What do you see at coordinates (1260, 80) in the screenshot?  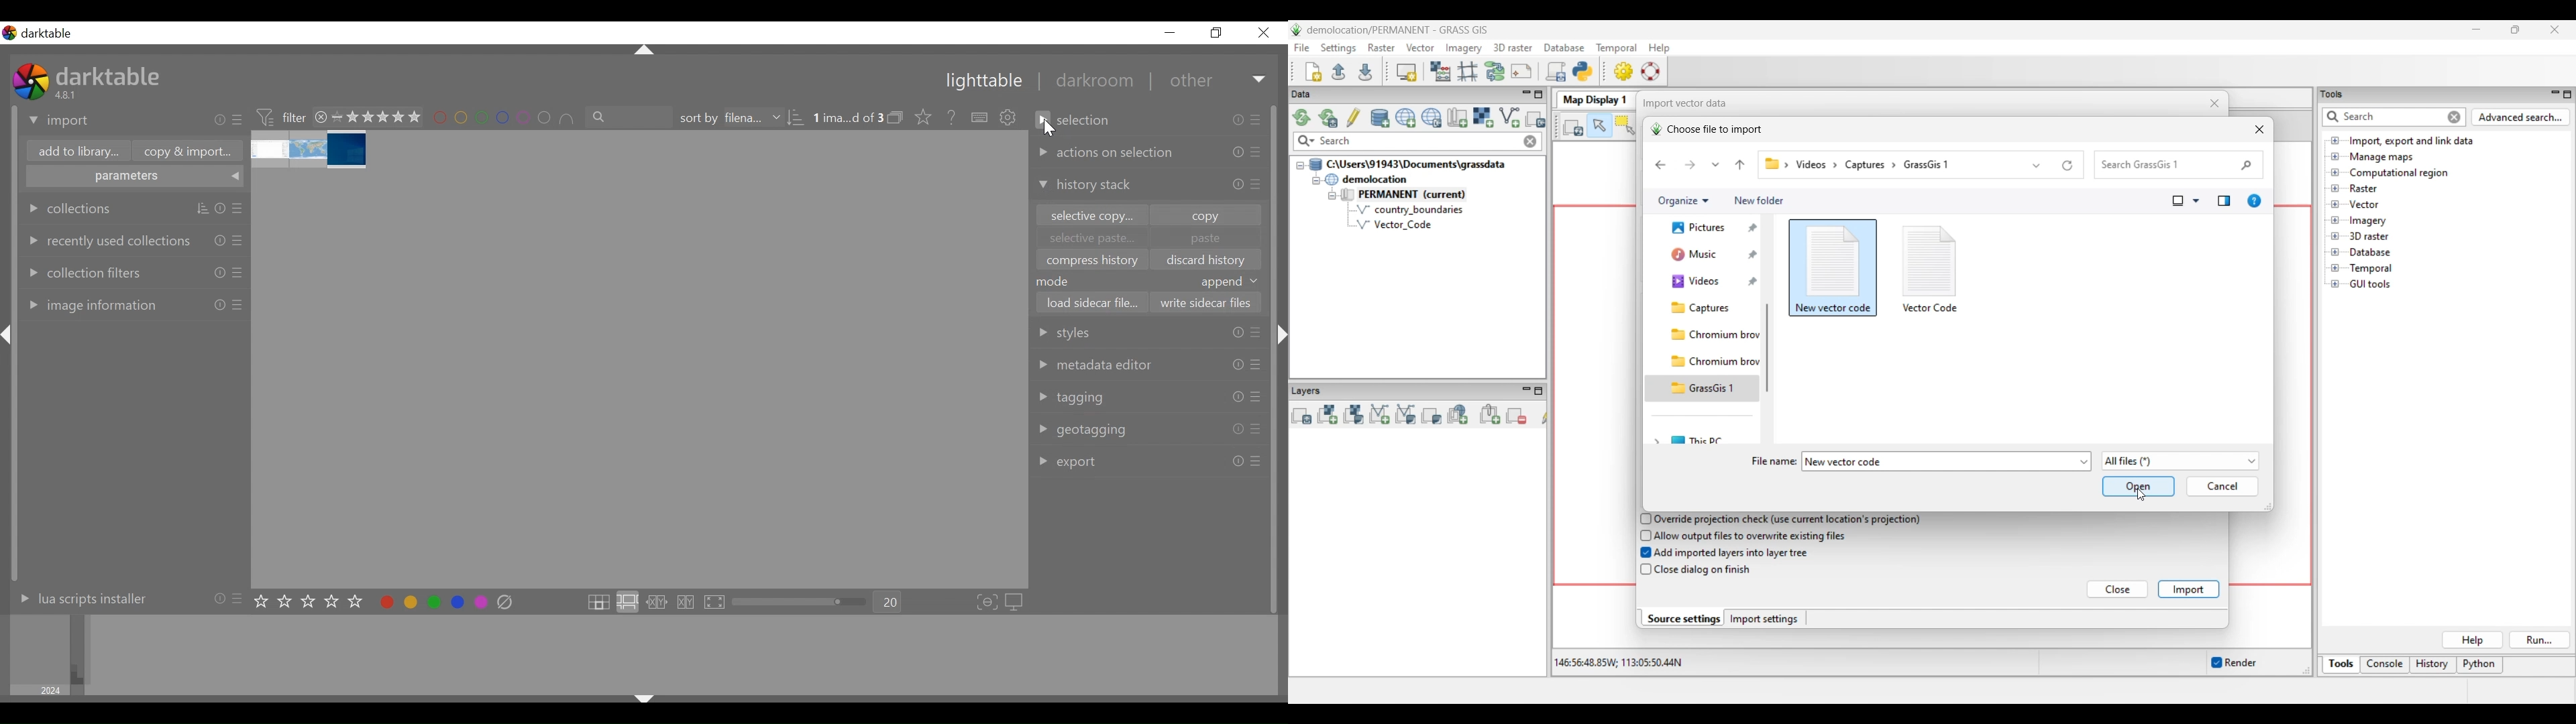 I see `Expand` at bounding box center [1260, 80].